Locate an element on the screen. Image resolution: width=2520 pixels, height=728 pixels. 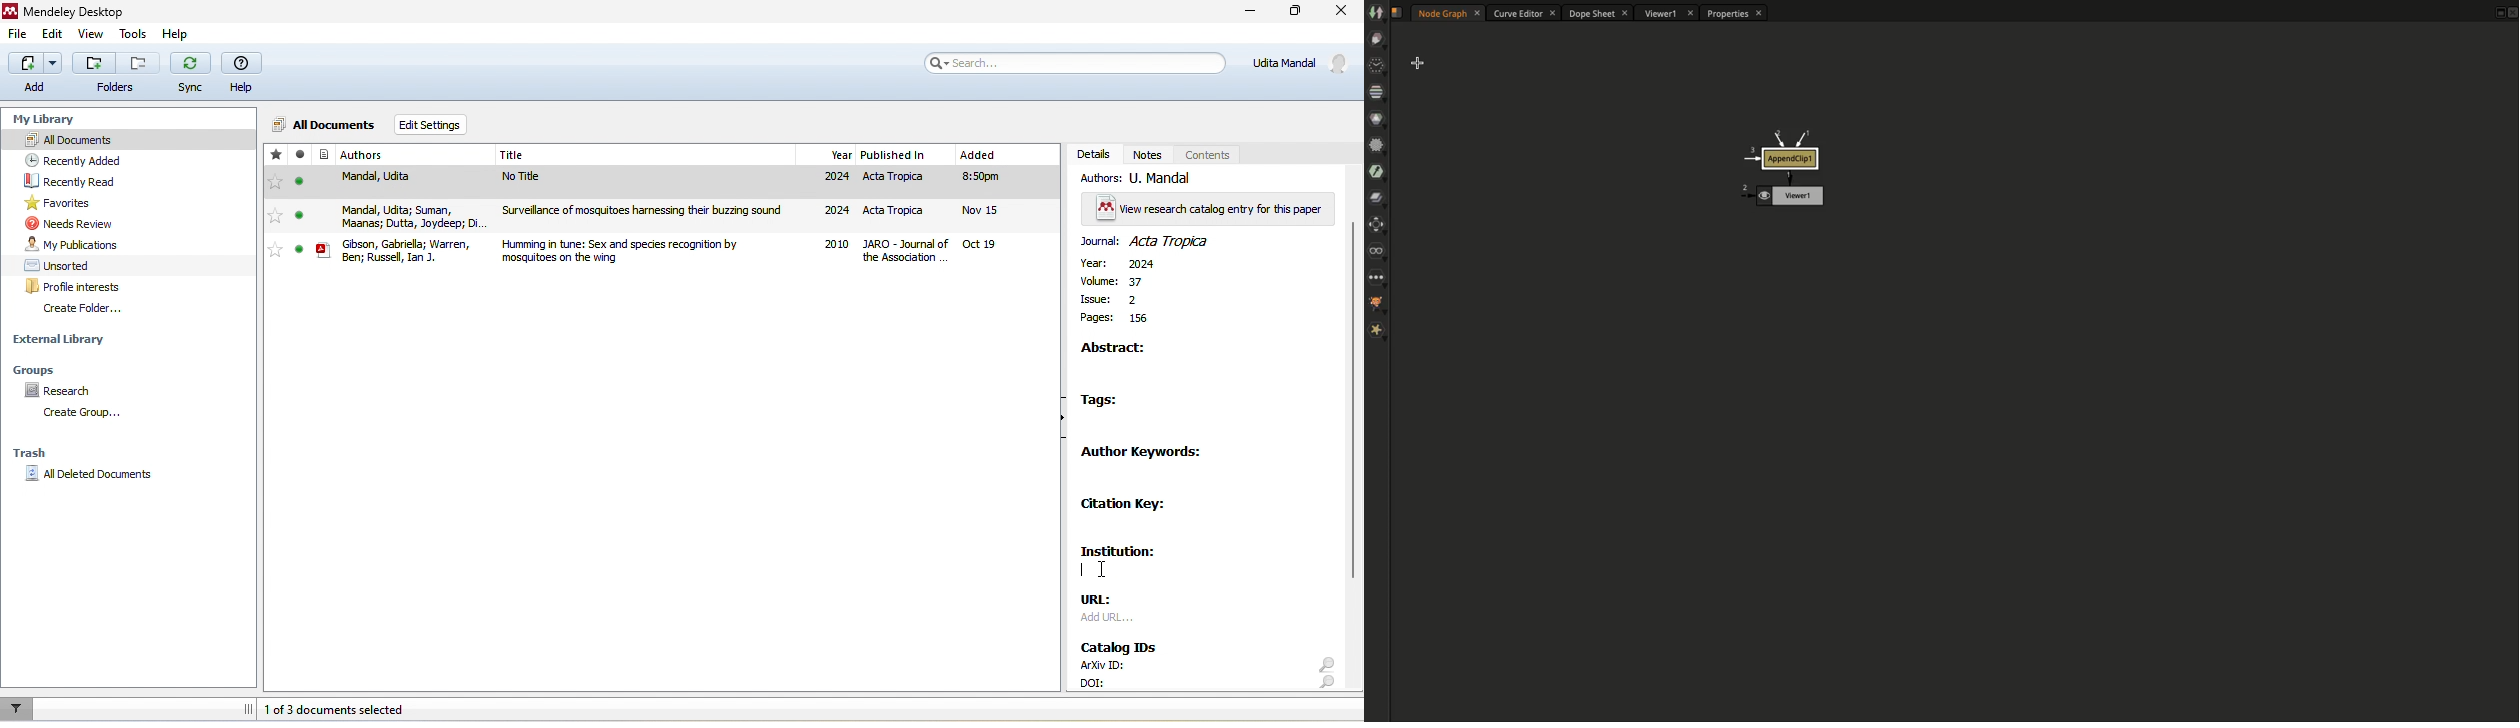
recently read is located at coordinates (90, 181).